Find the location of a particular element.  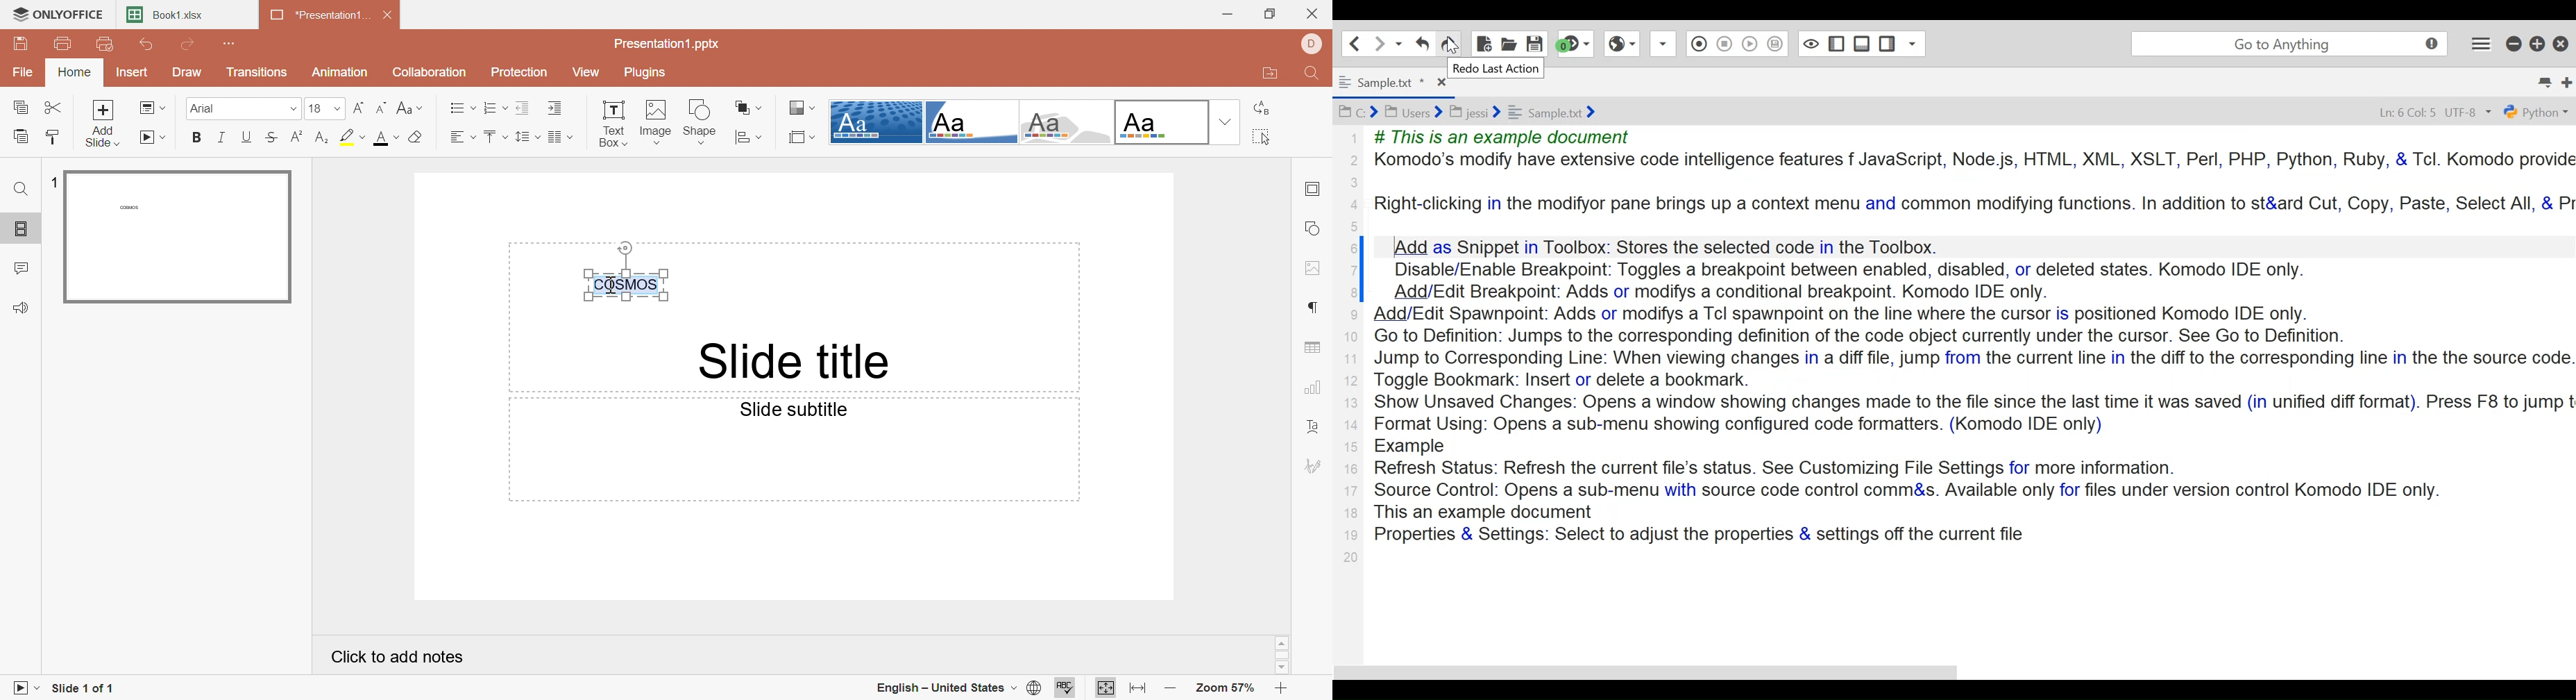

Cursor is located at coordinates (608, 287).